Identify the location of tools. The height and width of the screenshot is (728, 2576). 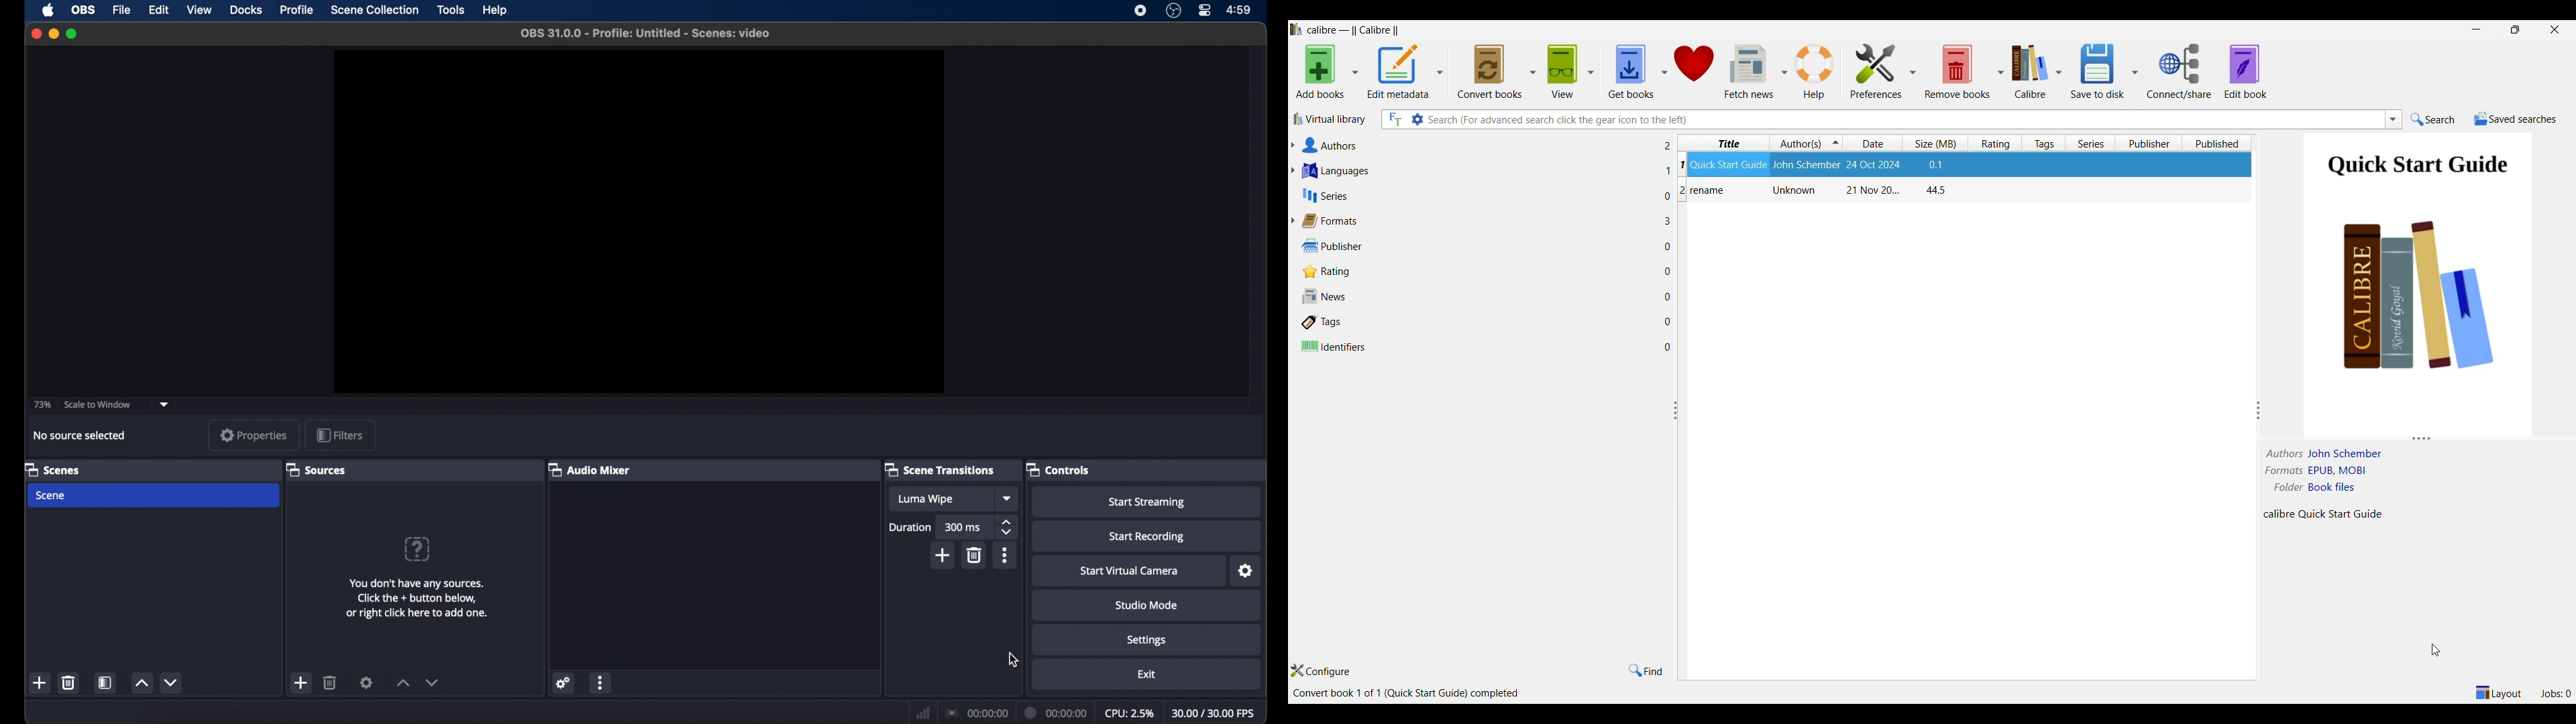
(451, 9).